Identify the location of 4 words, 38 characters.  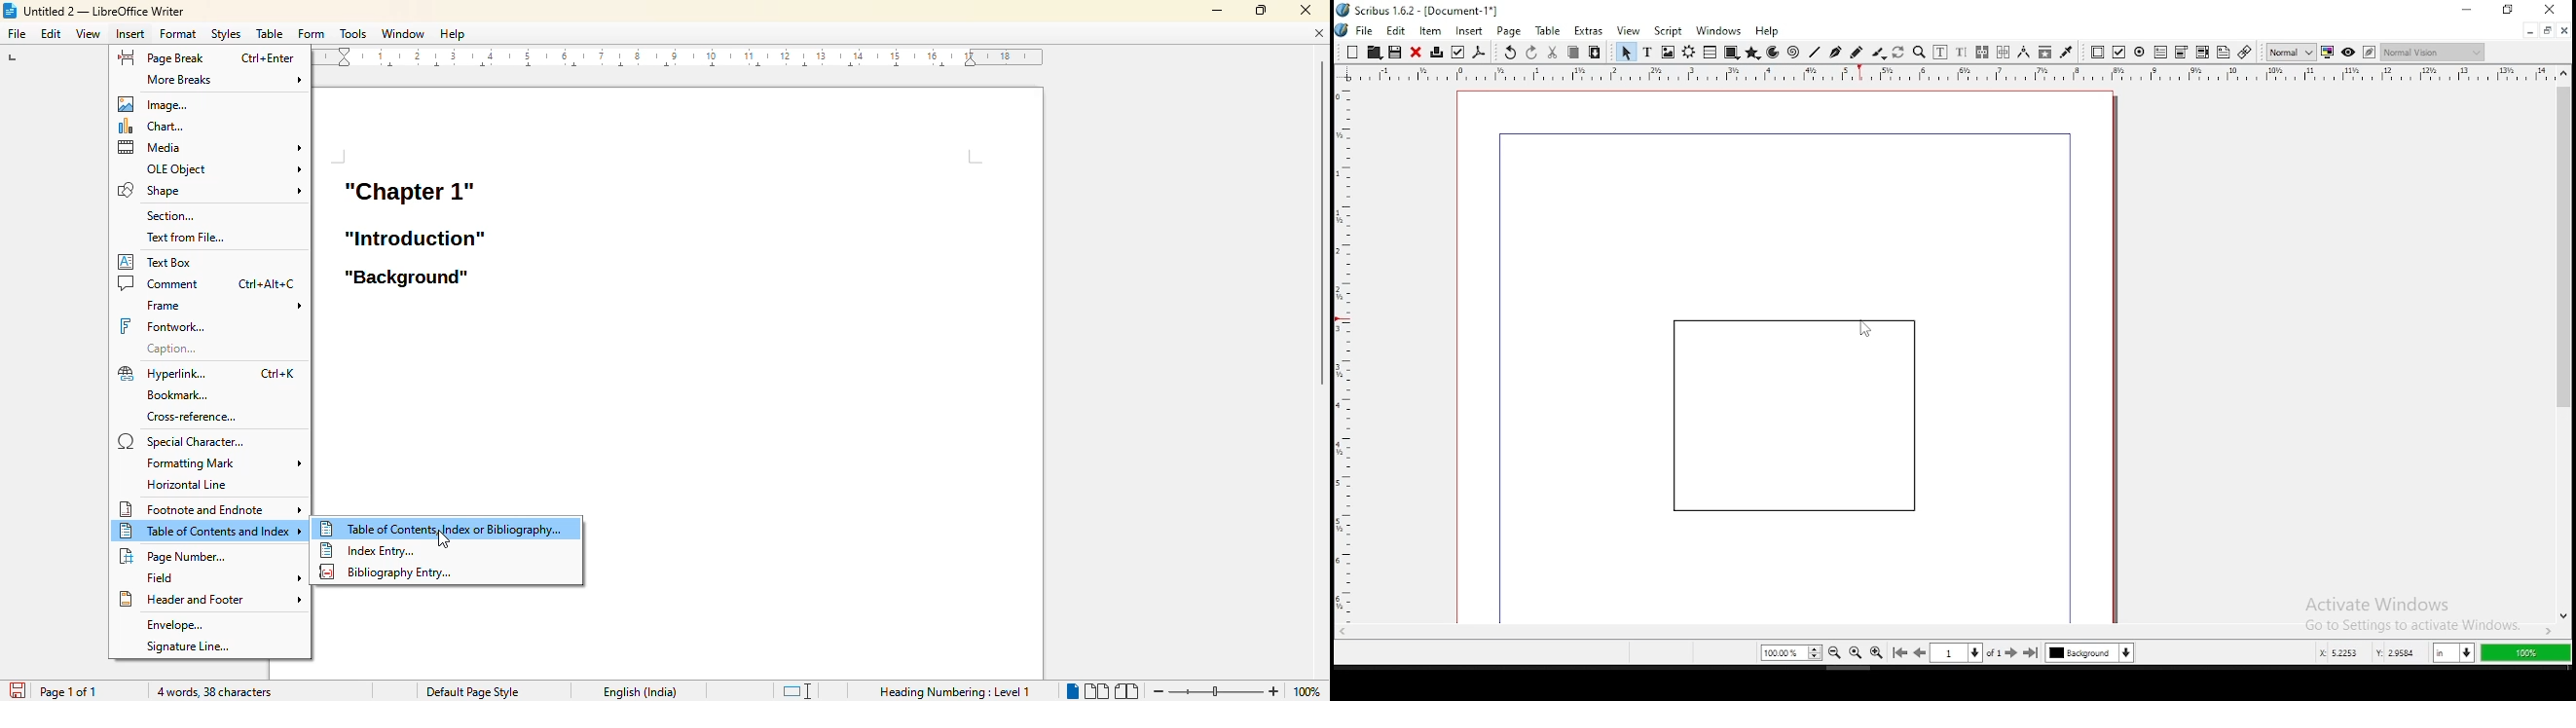
(214, 692).